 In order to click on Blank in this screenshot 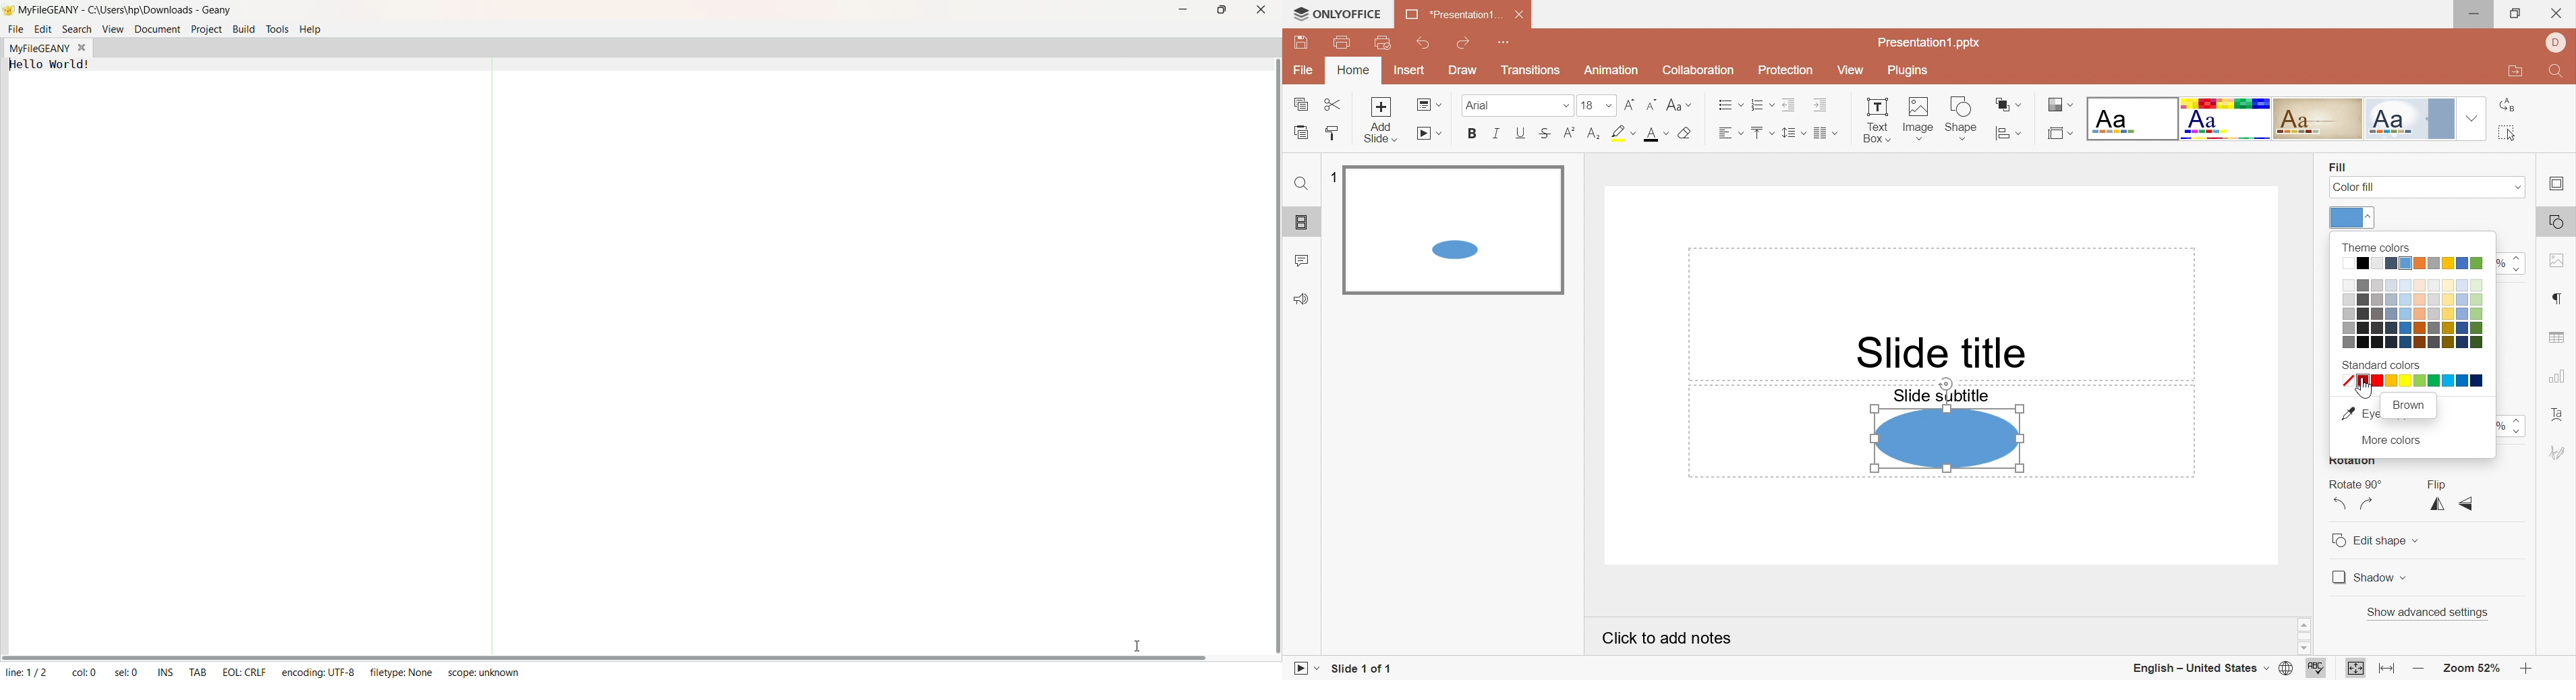, I will do `click(2131, 118)`.